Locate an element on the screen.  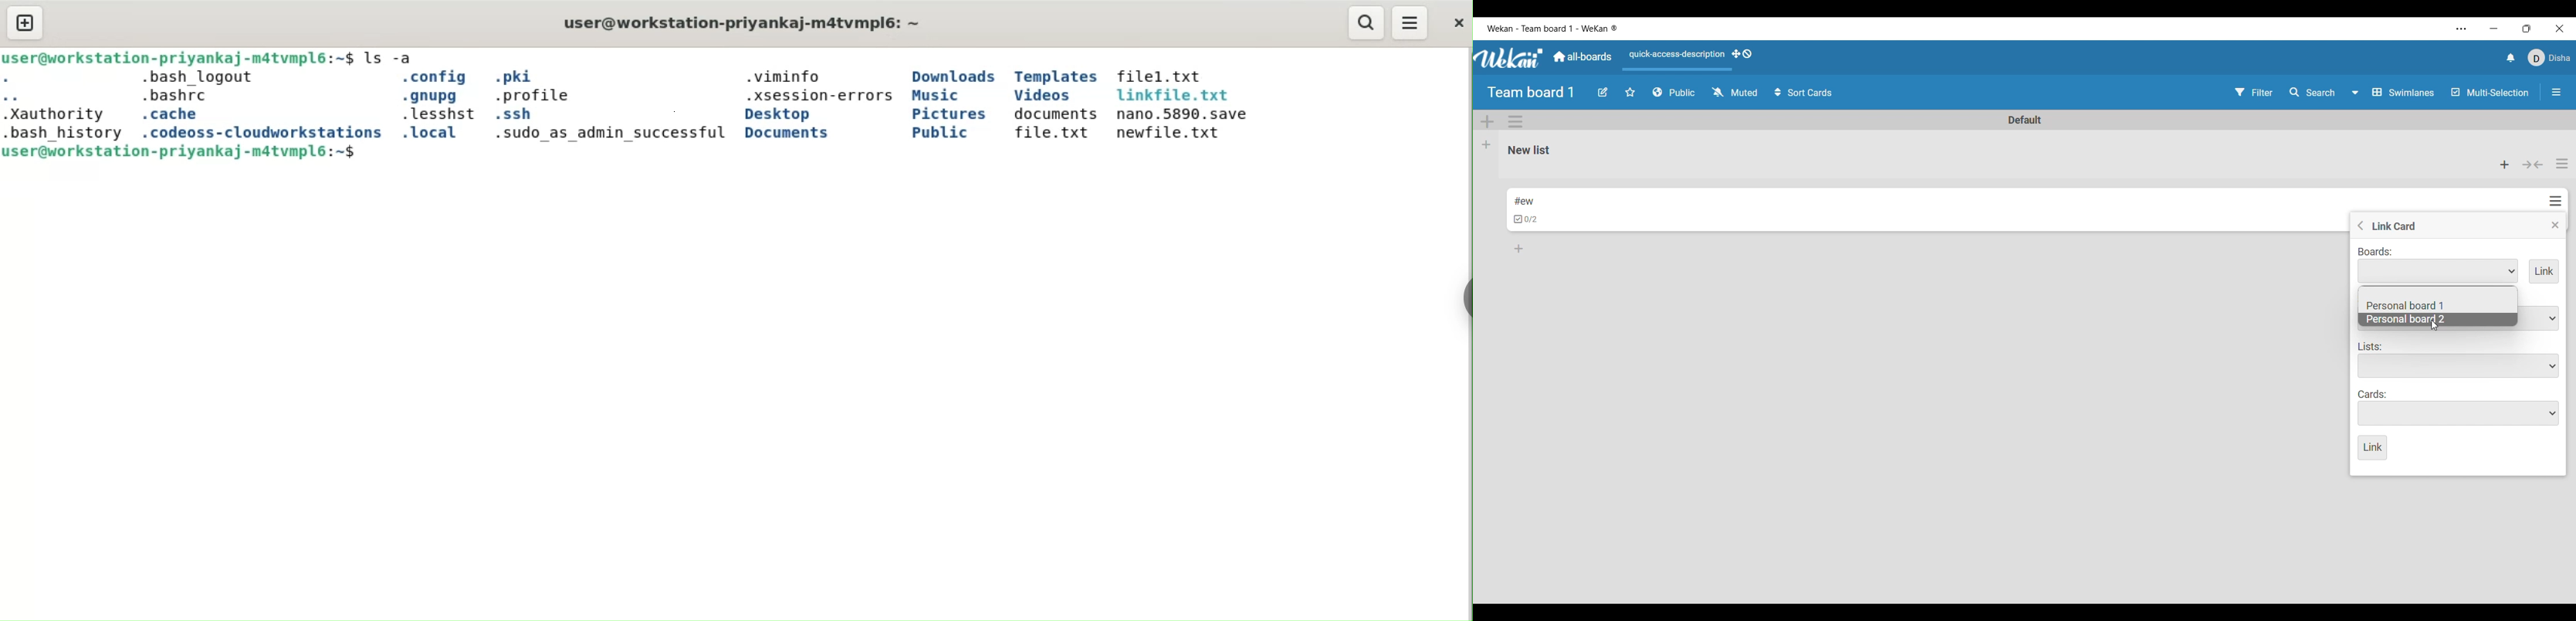
Close interface is located at coordinates (2560, 28).